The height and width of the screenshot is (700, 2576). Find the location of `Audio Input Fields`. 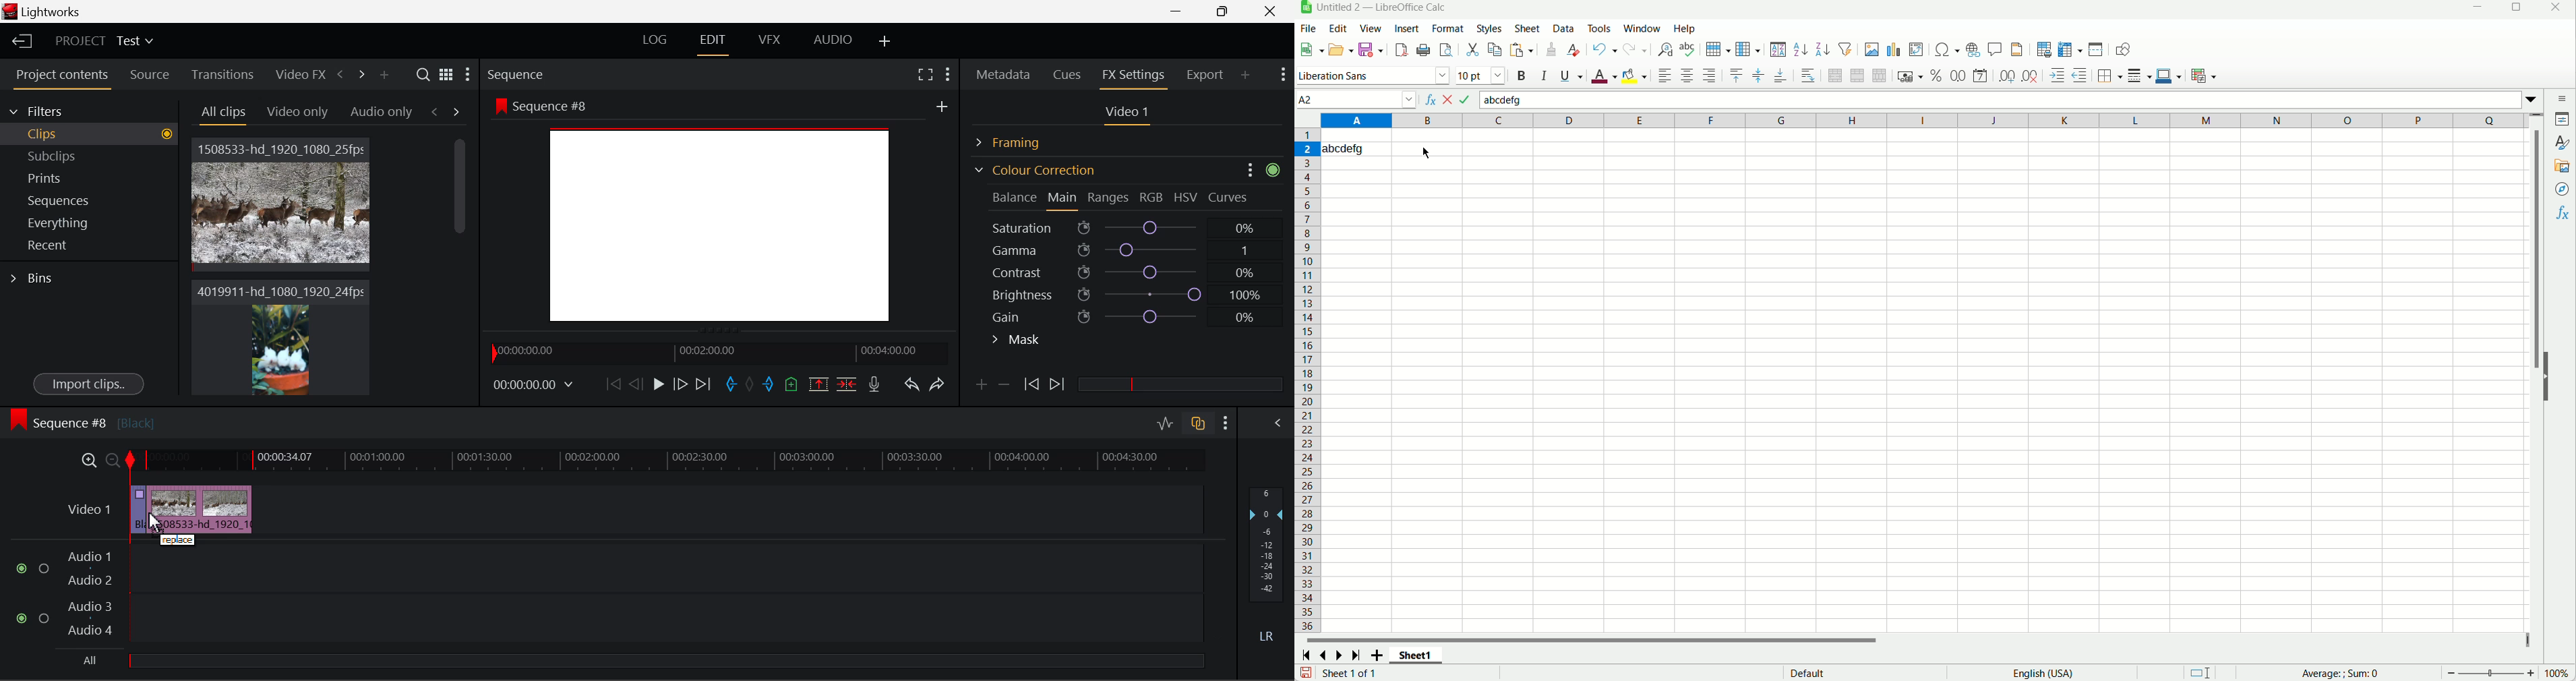

Audio Input Fields is located at coordinates (609, 595).